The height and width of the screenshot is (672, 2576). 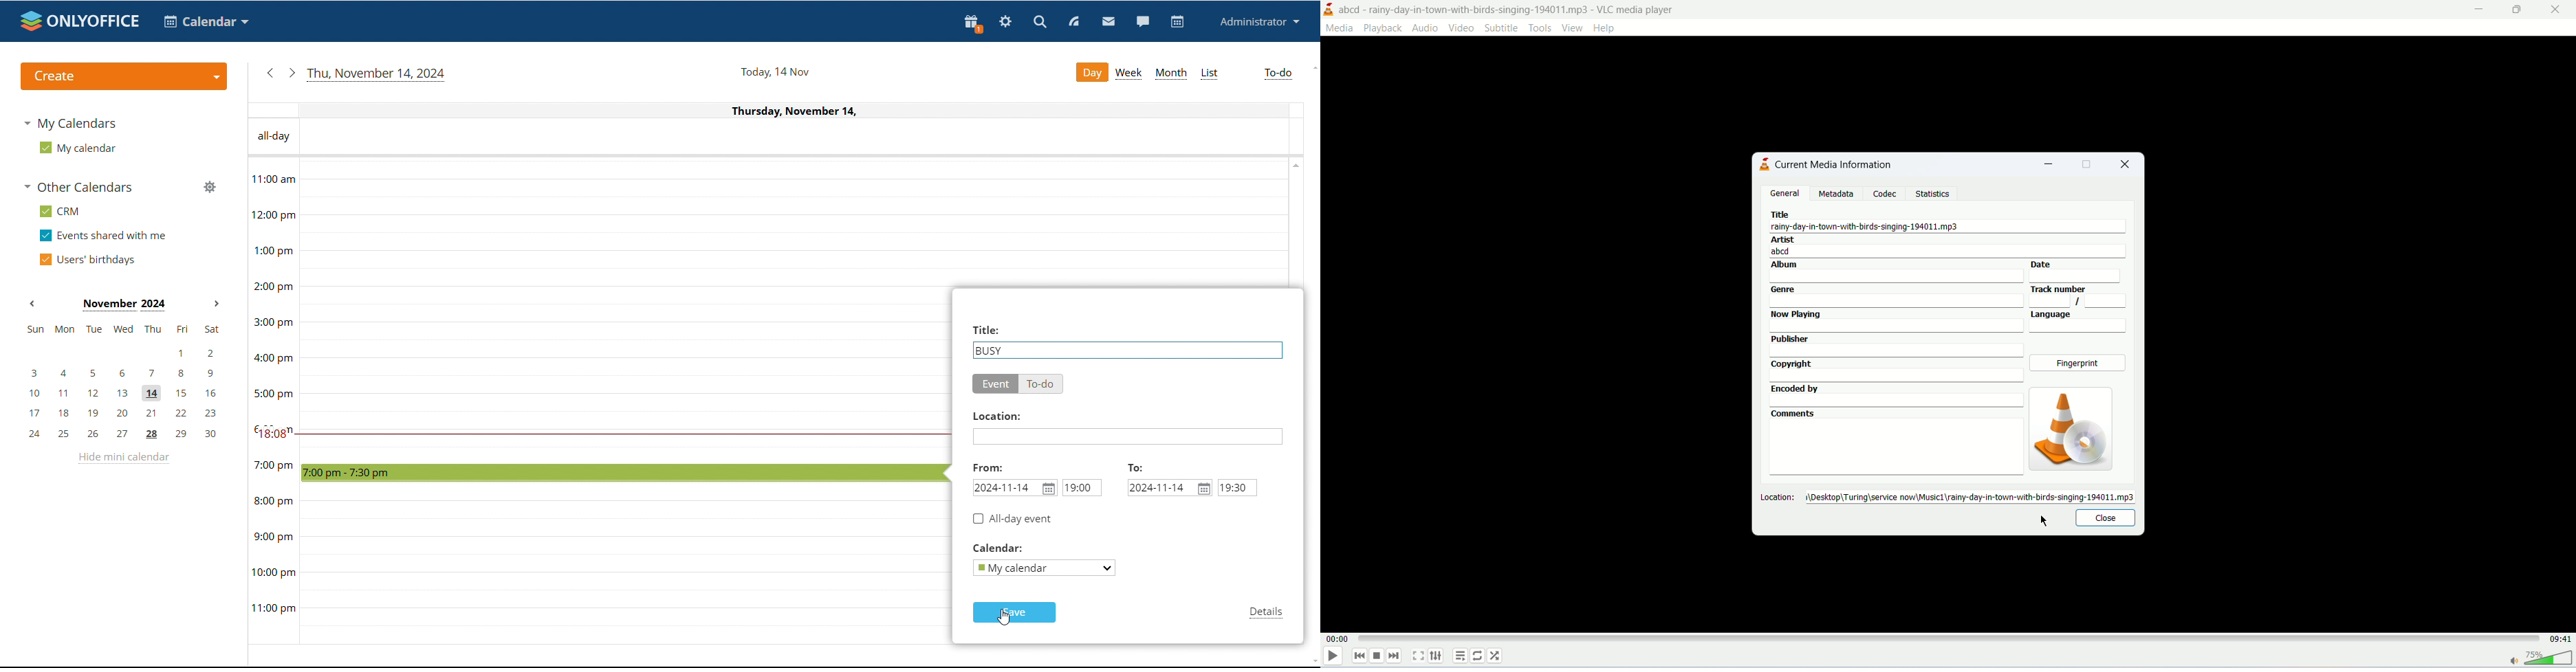 What do you see at coordinates (85, 260) in the screenshot?
I see `users' birthdays` at bounding box center [85, 260].